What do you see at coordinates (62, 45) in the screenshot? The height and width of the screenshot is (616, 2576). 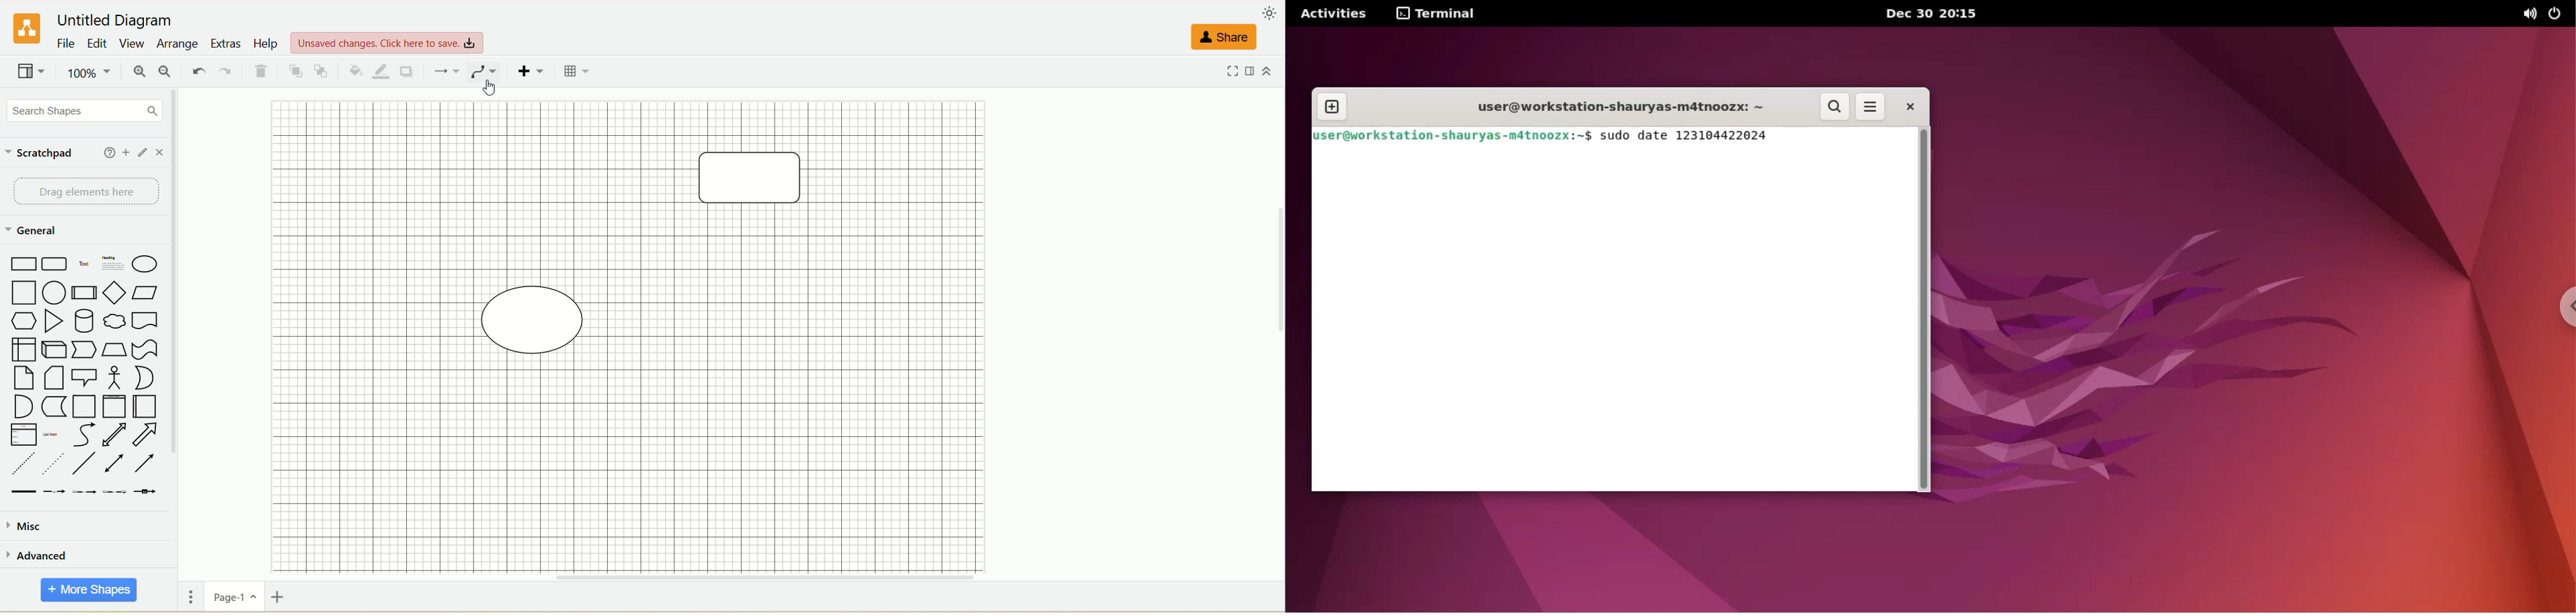 I see `file` at bounding box center [62, 45].